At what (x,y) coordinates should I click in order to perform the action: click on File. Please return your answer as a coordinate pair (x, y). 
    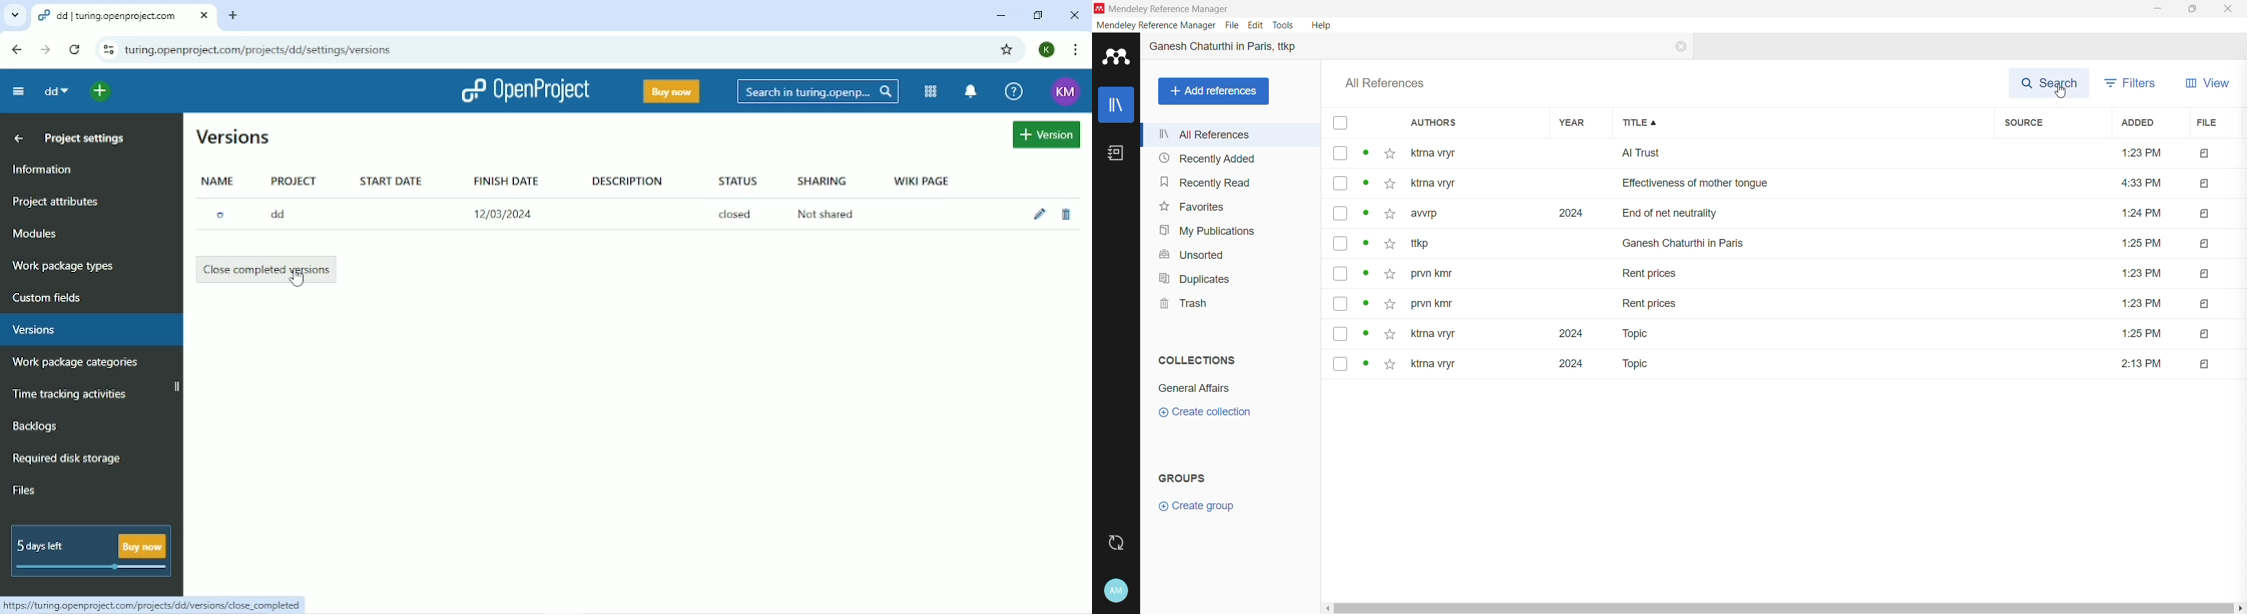
    Looking at the image, I should click on (2215, 123).